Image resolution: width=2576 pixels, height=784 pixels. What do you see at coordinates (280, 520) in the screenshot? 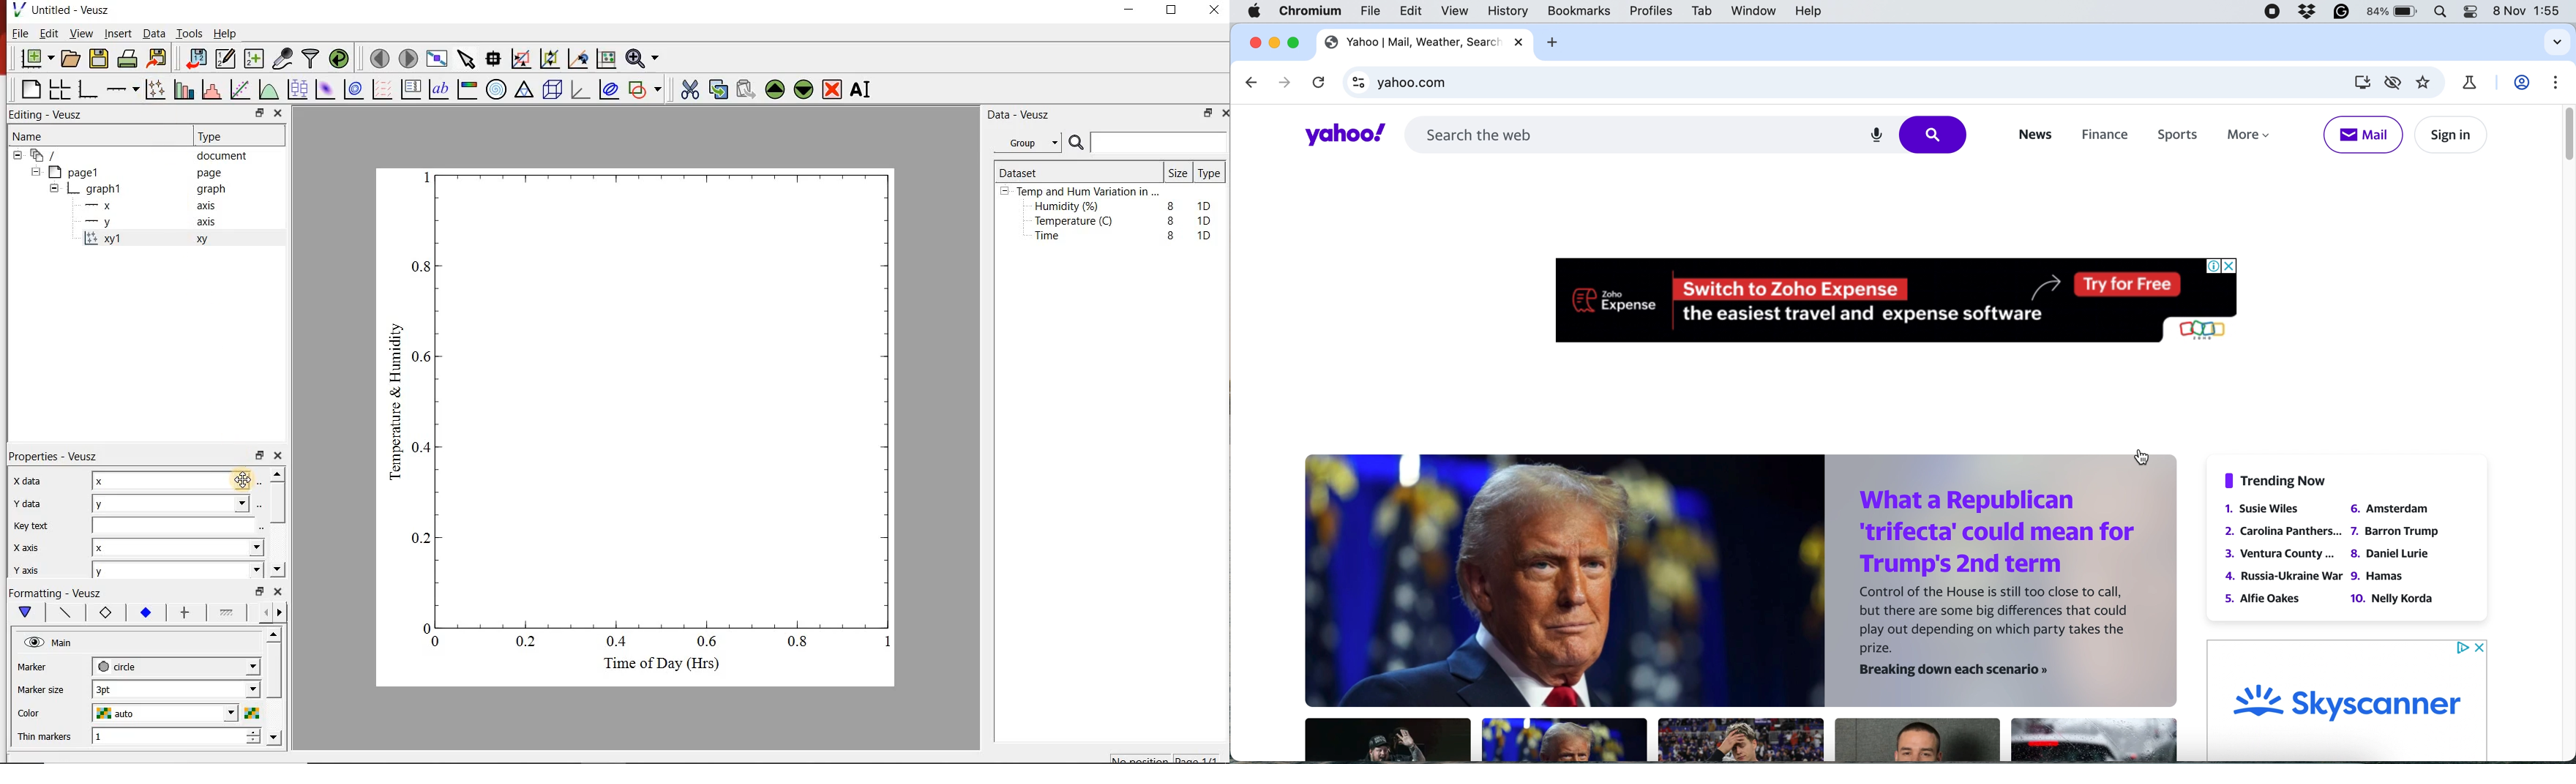
I see `scroll bar` at bounding box center [280, 520].